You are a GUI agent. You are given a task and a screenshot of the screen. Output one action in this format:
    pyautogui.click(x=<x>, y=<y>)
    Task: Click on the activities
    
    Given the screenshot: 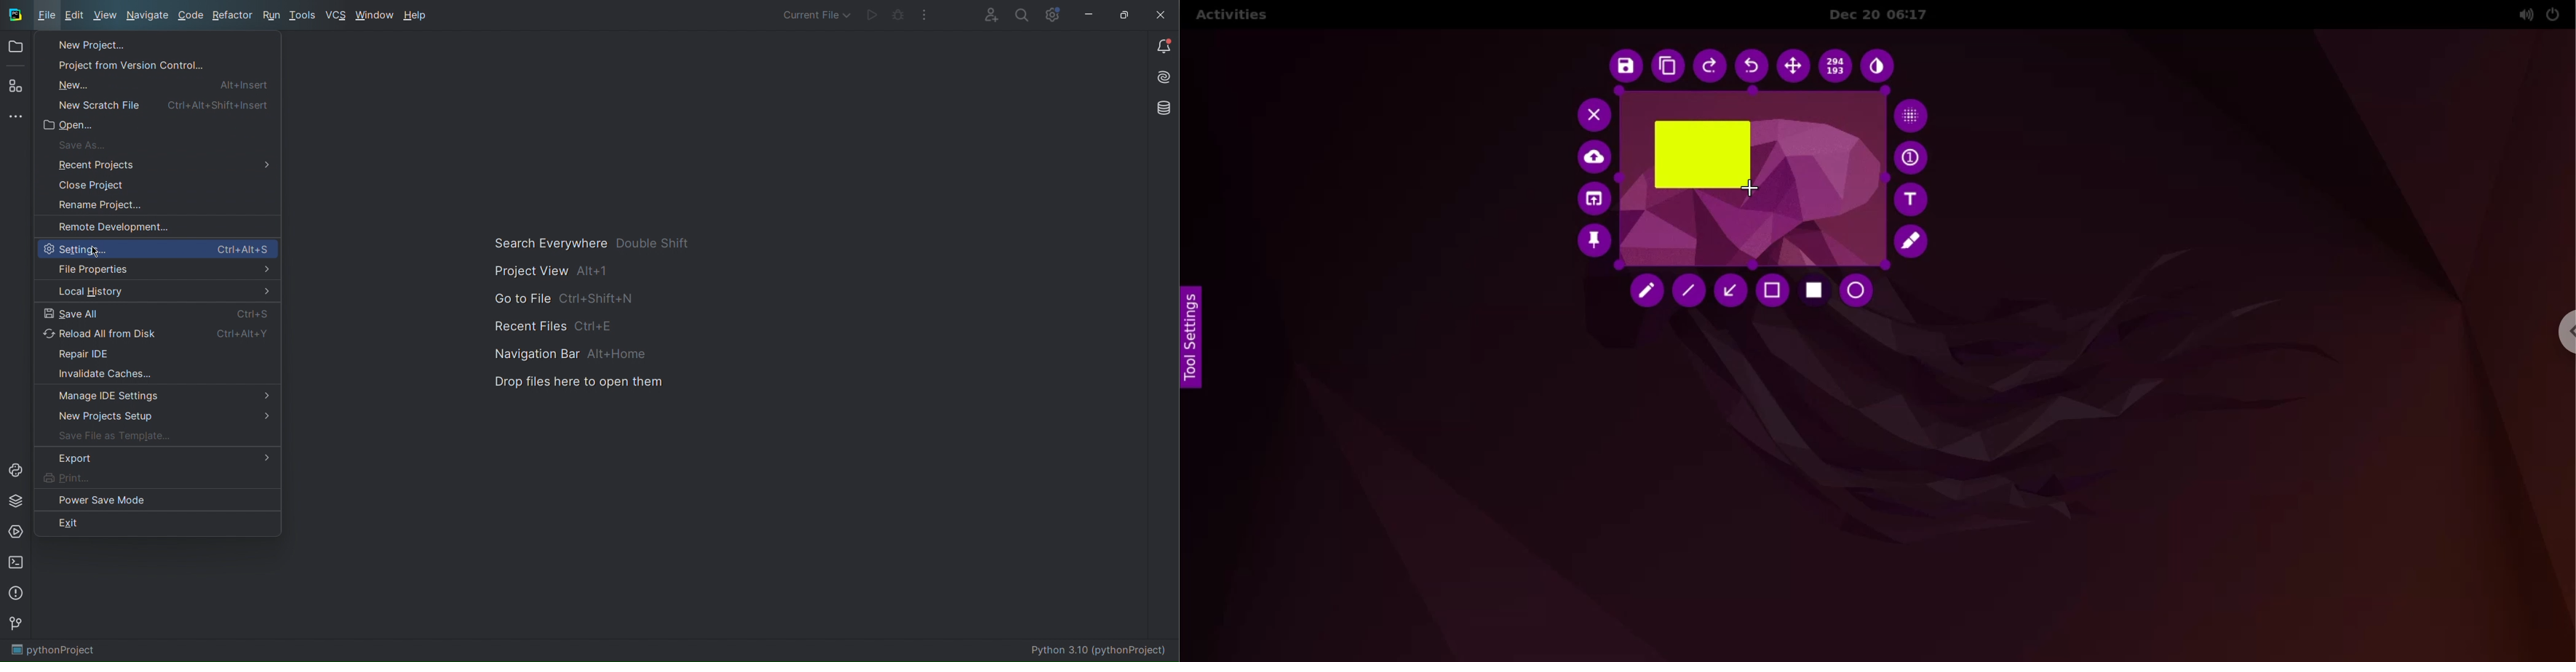 What is the action you would take?
    pyautogui.click(x=1231, y=17)
    